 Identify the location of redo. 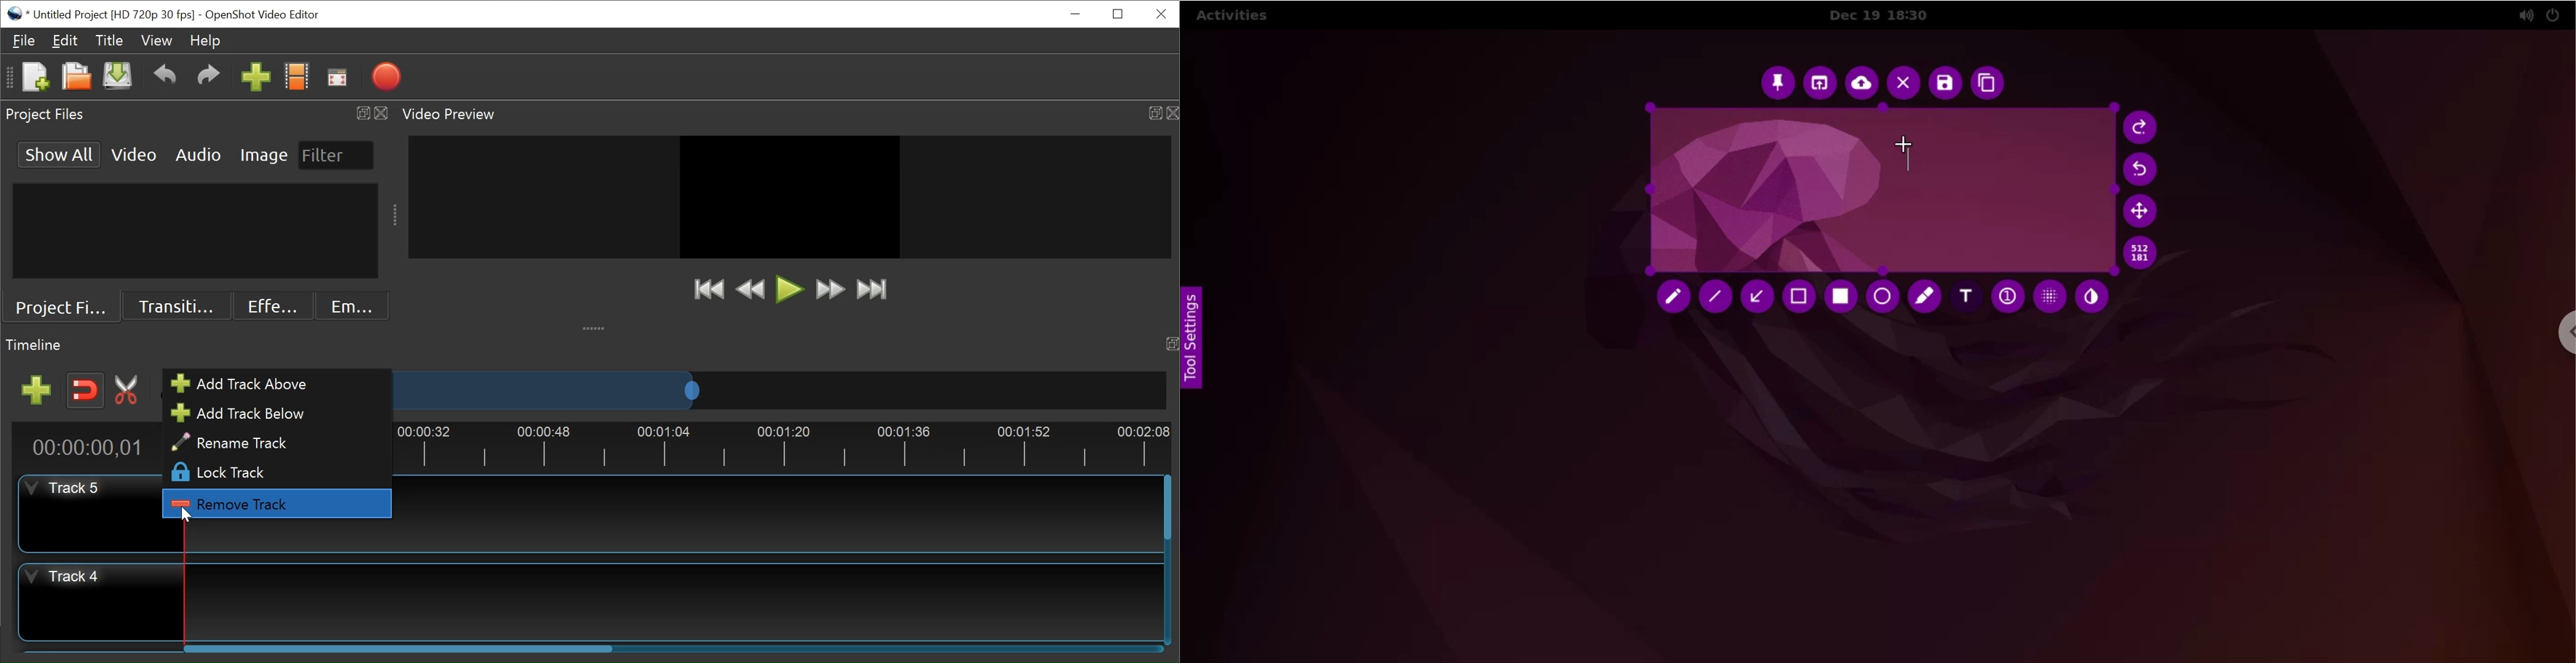
(2142, 129).